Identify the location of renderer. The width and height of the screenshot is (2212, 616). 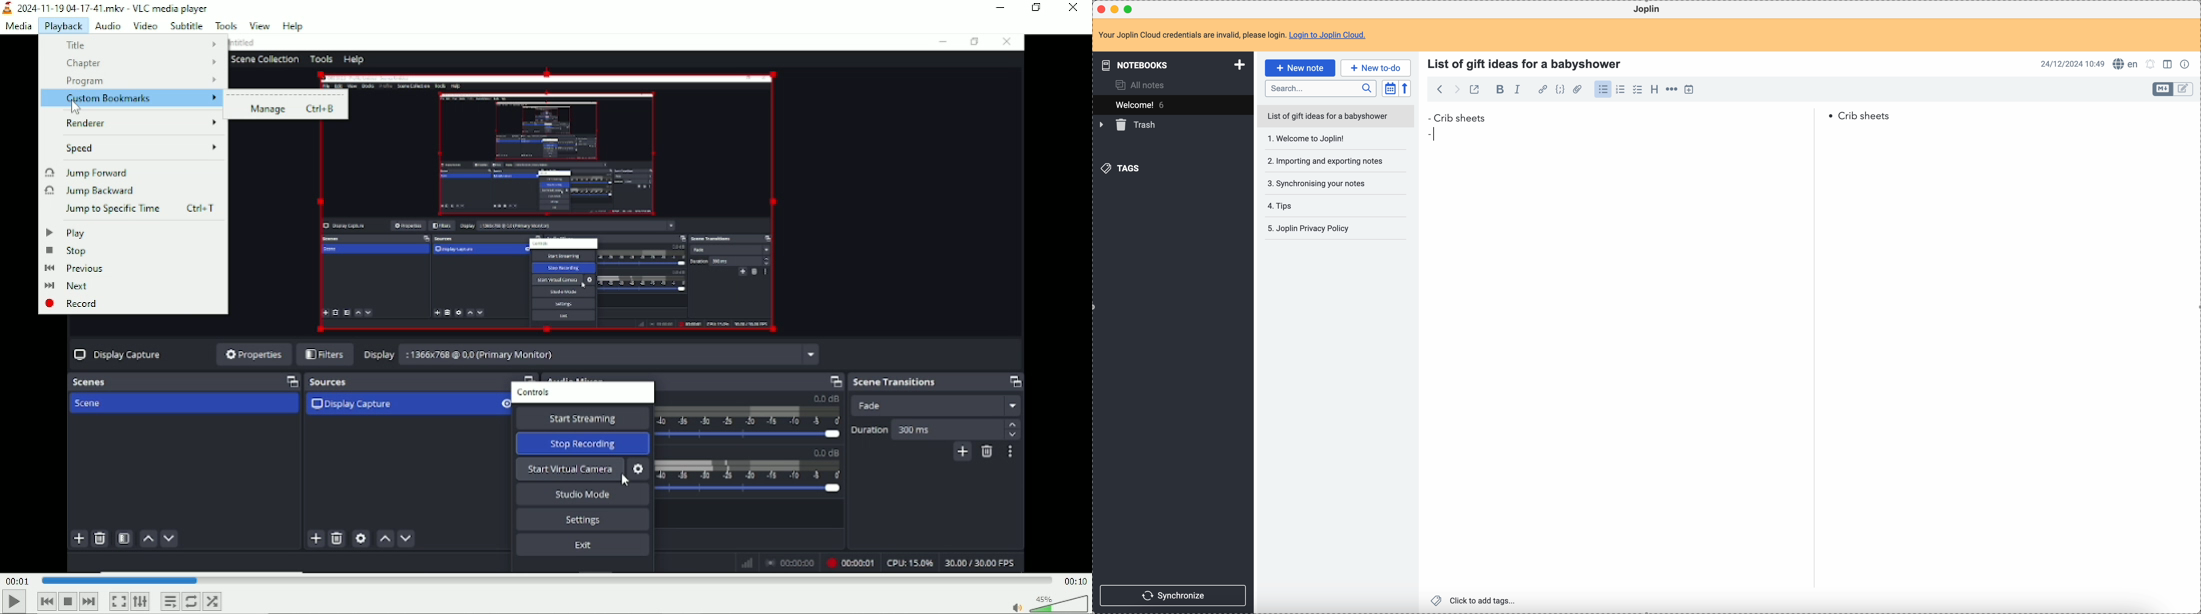
(139, 123).